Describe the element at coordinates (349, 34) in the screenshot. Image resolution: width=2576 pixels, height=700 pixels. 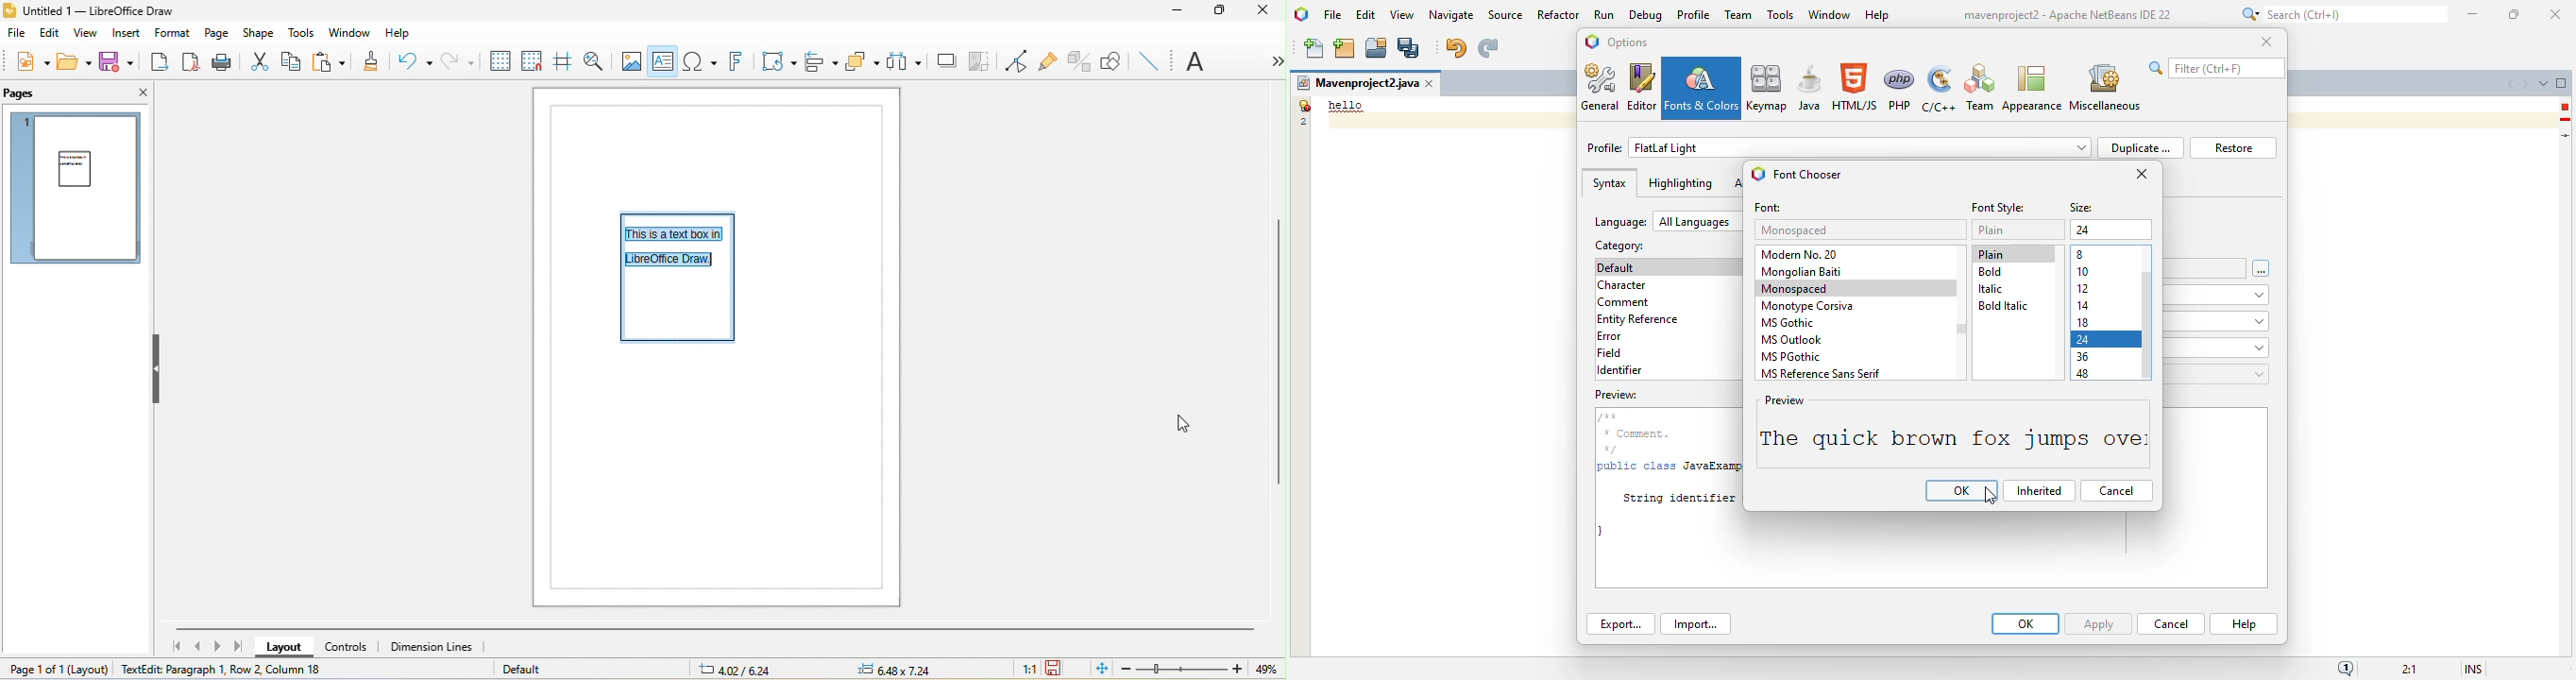
I see `window` at that location.